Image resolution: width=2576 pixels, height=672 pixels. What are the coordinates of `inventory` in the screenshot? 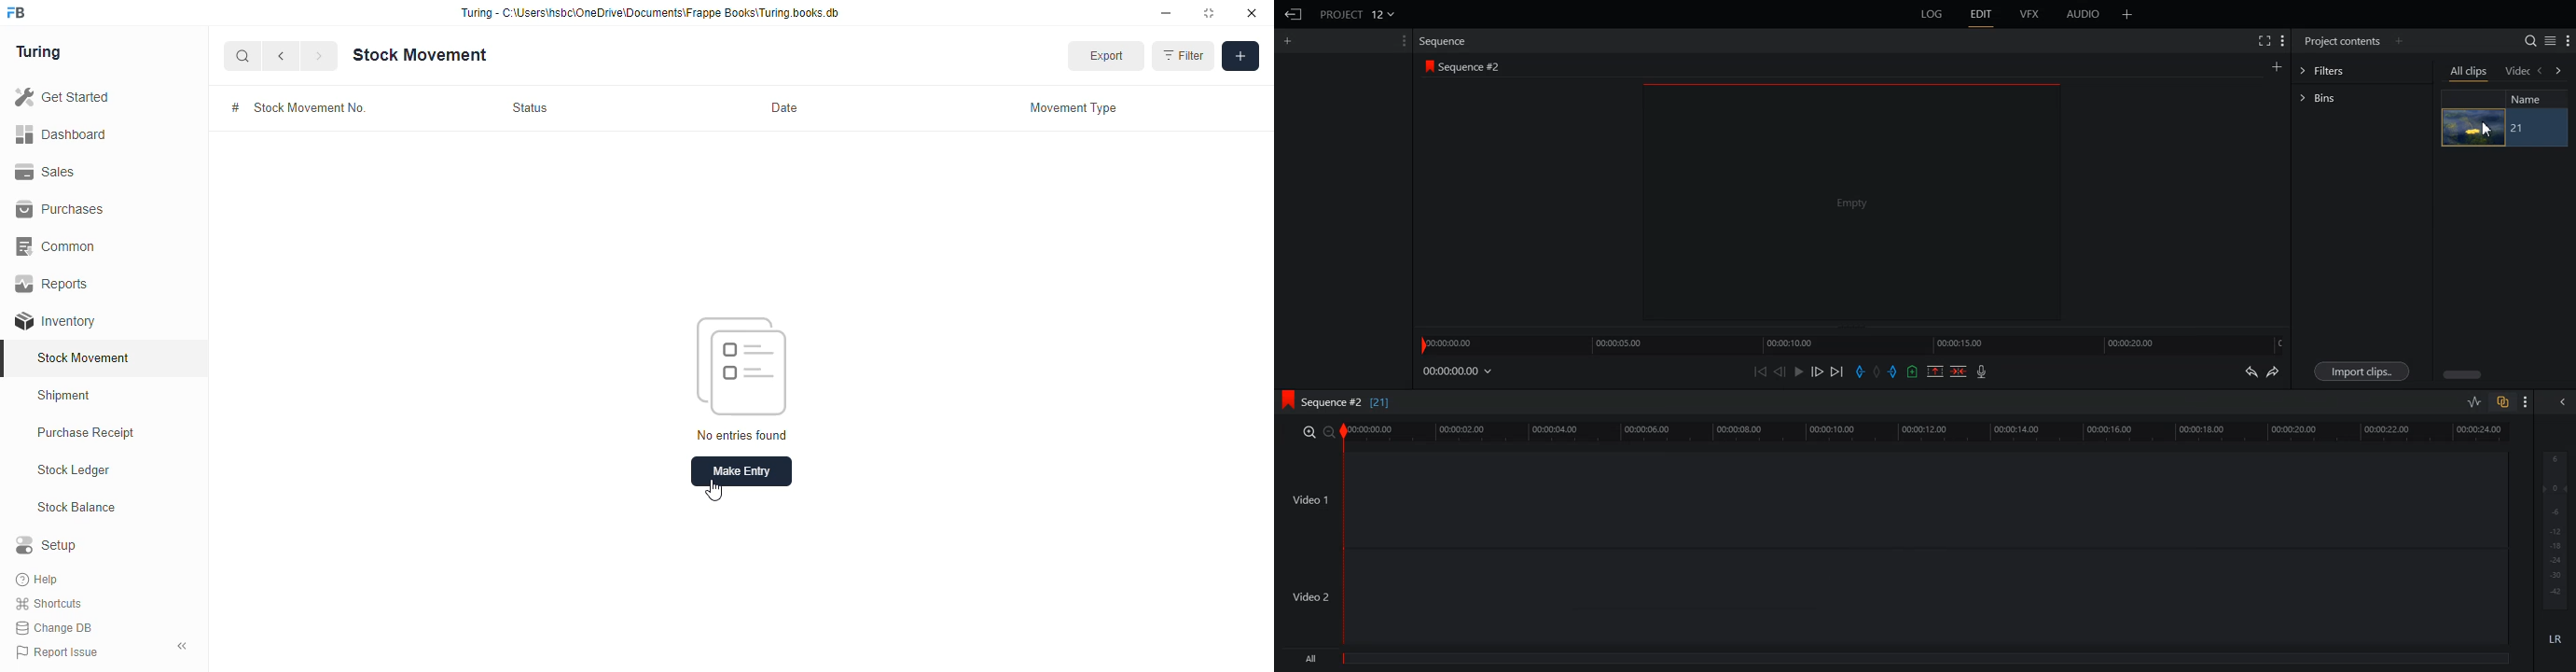 It's located at (55, 321).